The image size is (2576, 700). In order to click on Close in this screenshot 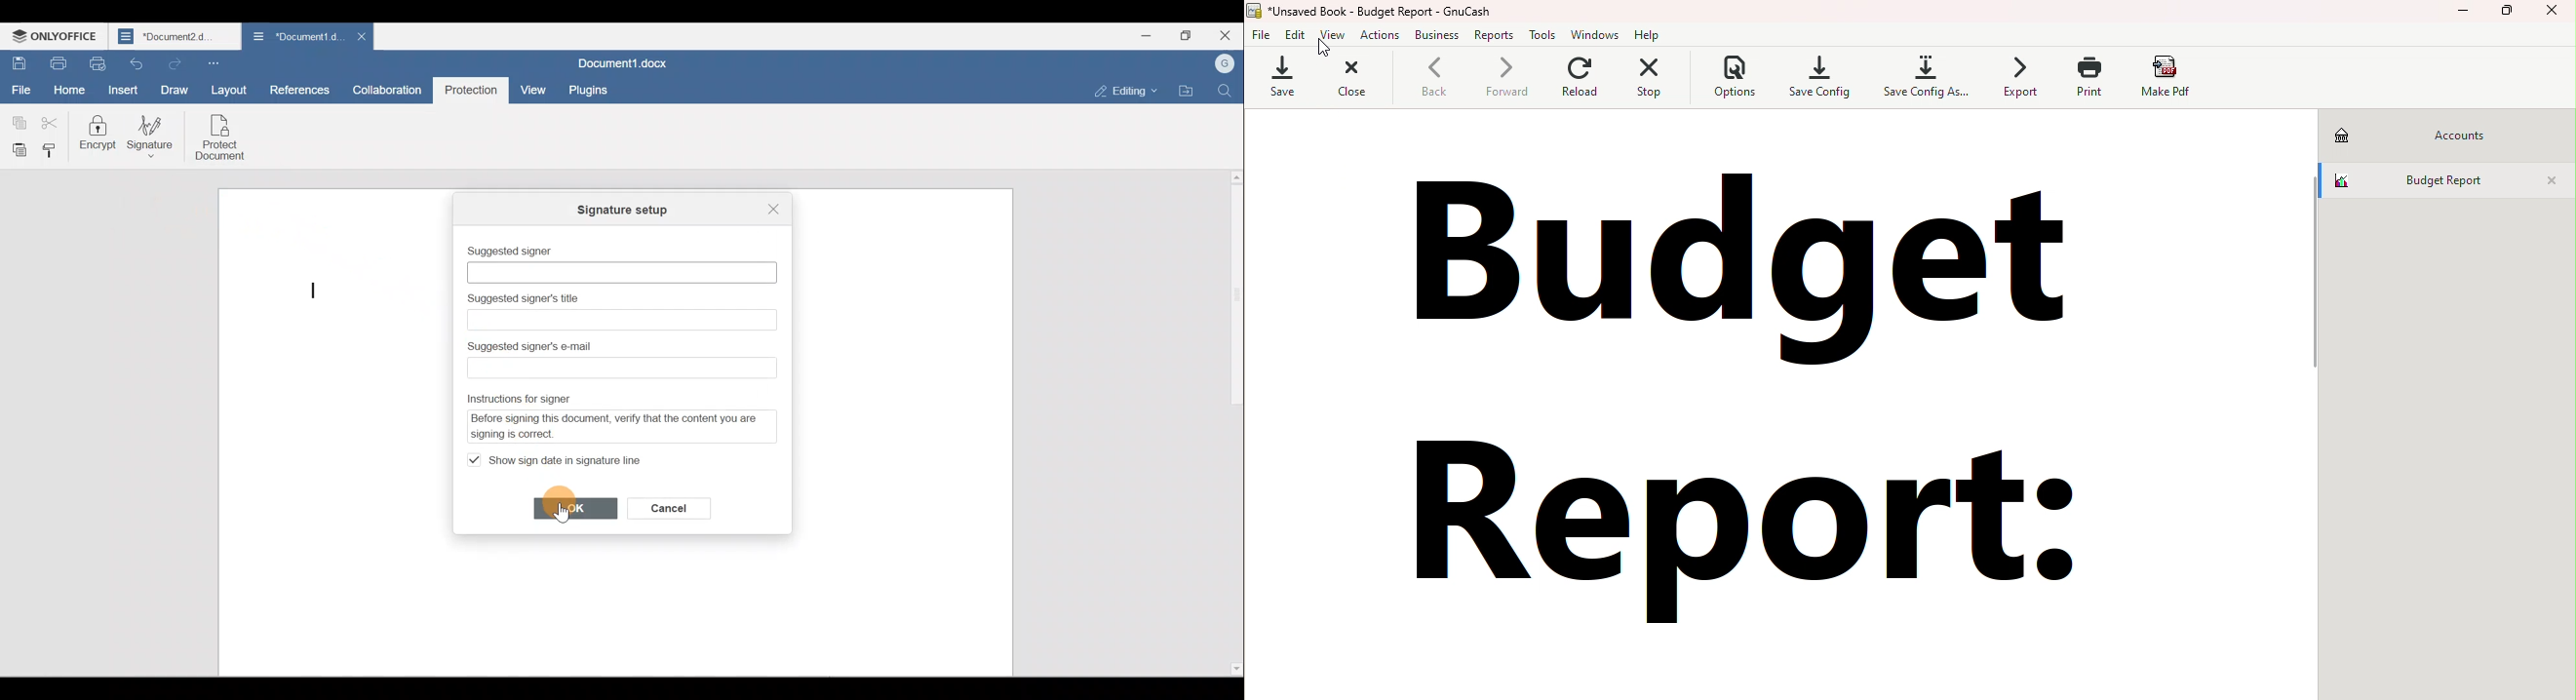, I will do `click(2552, 181)`.